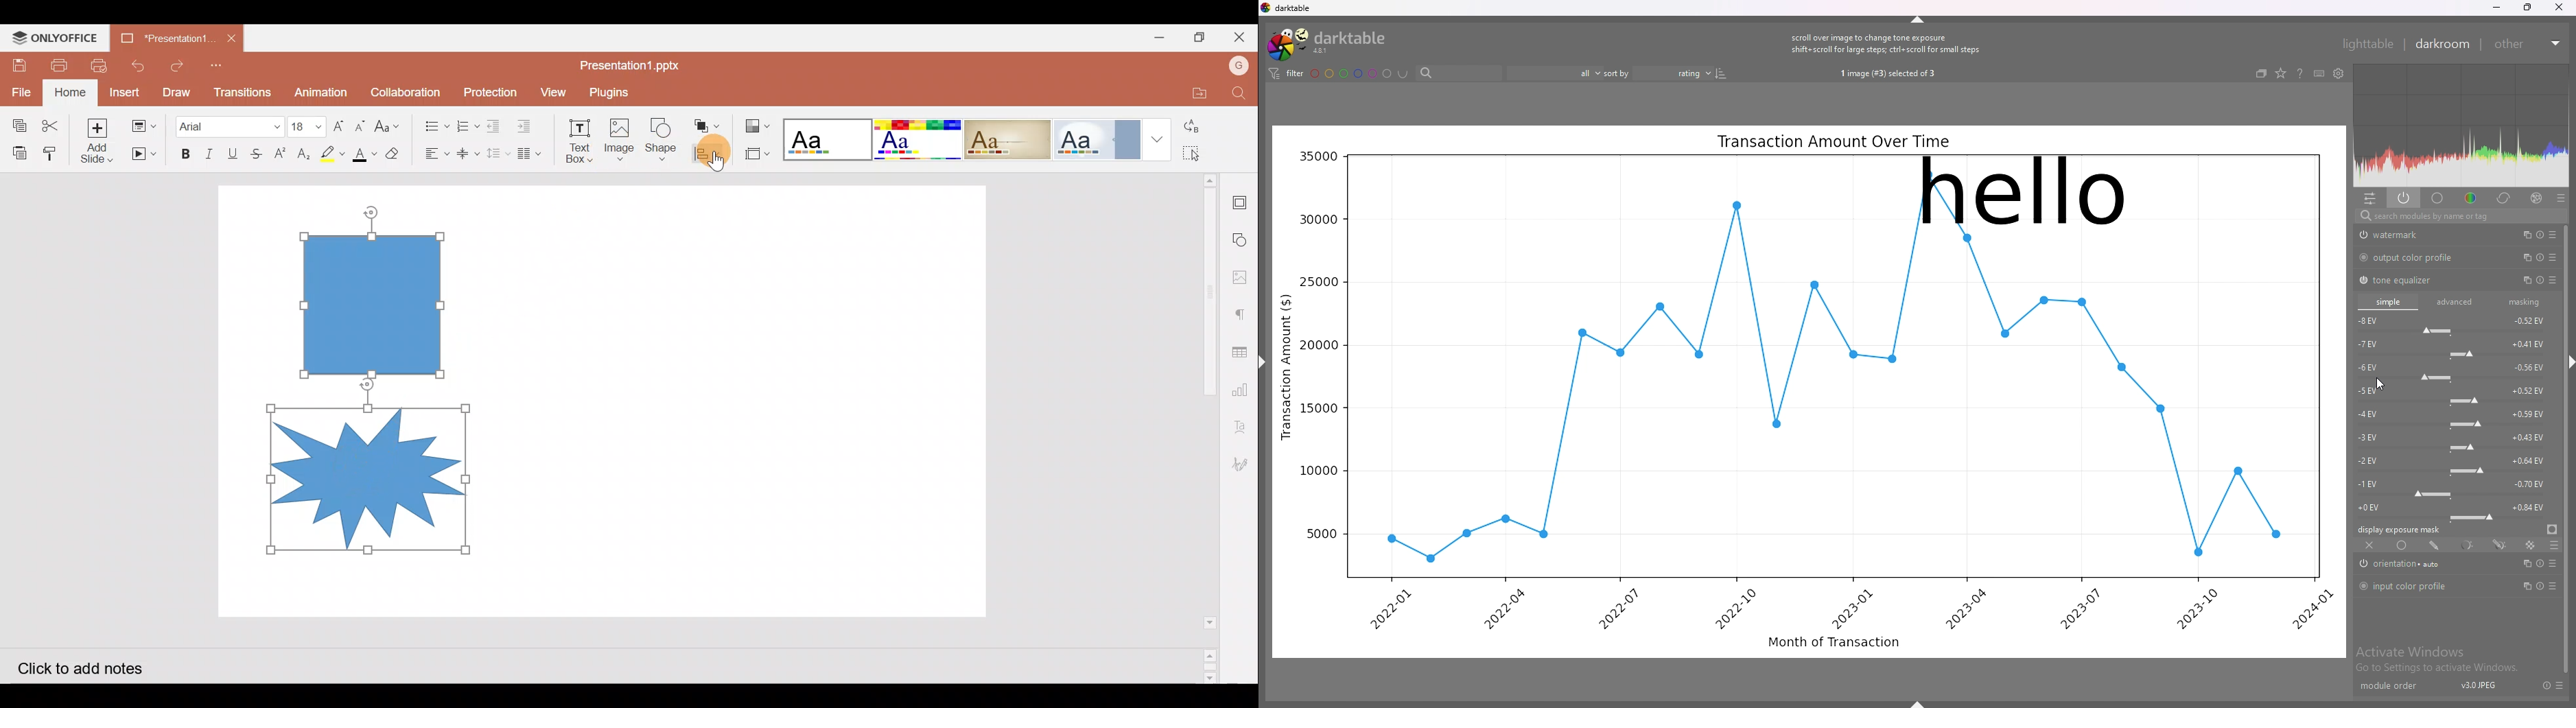  What do you see at coordinates (713, 161) in the screenshot?
I see `Cursor on Align shape` at bounding box center [713, 161].